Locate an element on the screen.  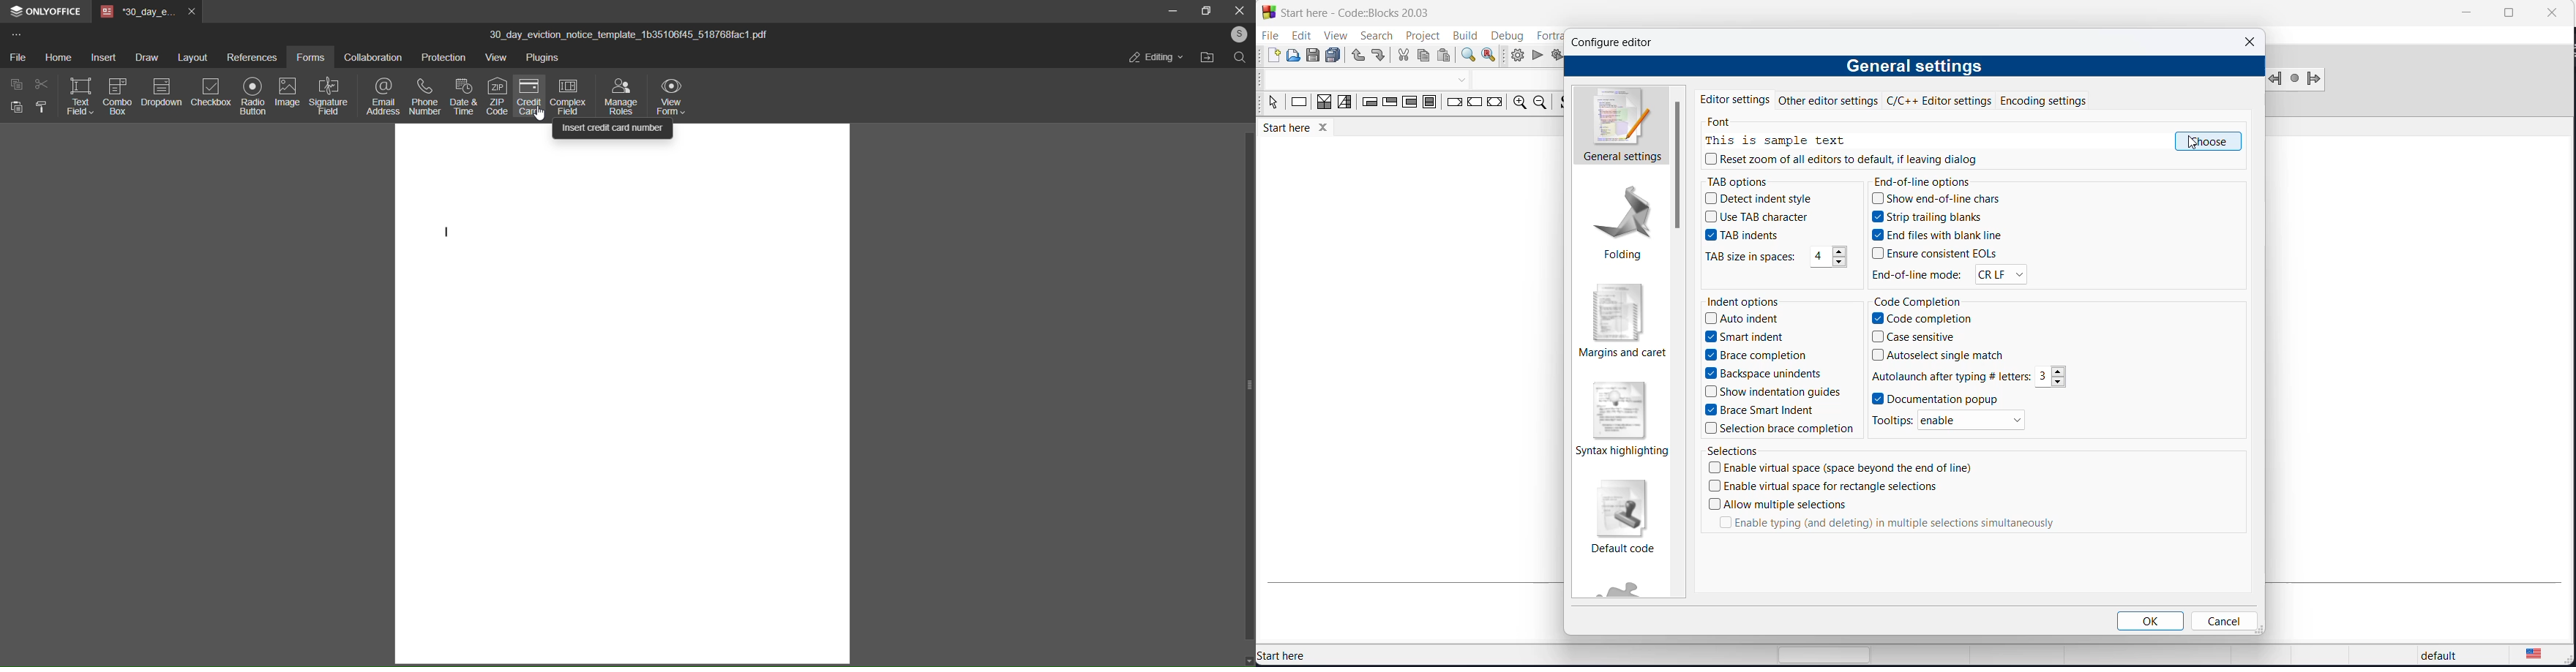
build and run is located at coordinates (1556, 56).